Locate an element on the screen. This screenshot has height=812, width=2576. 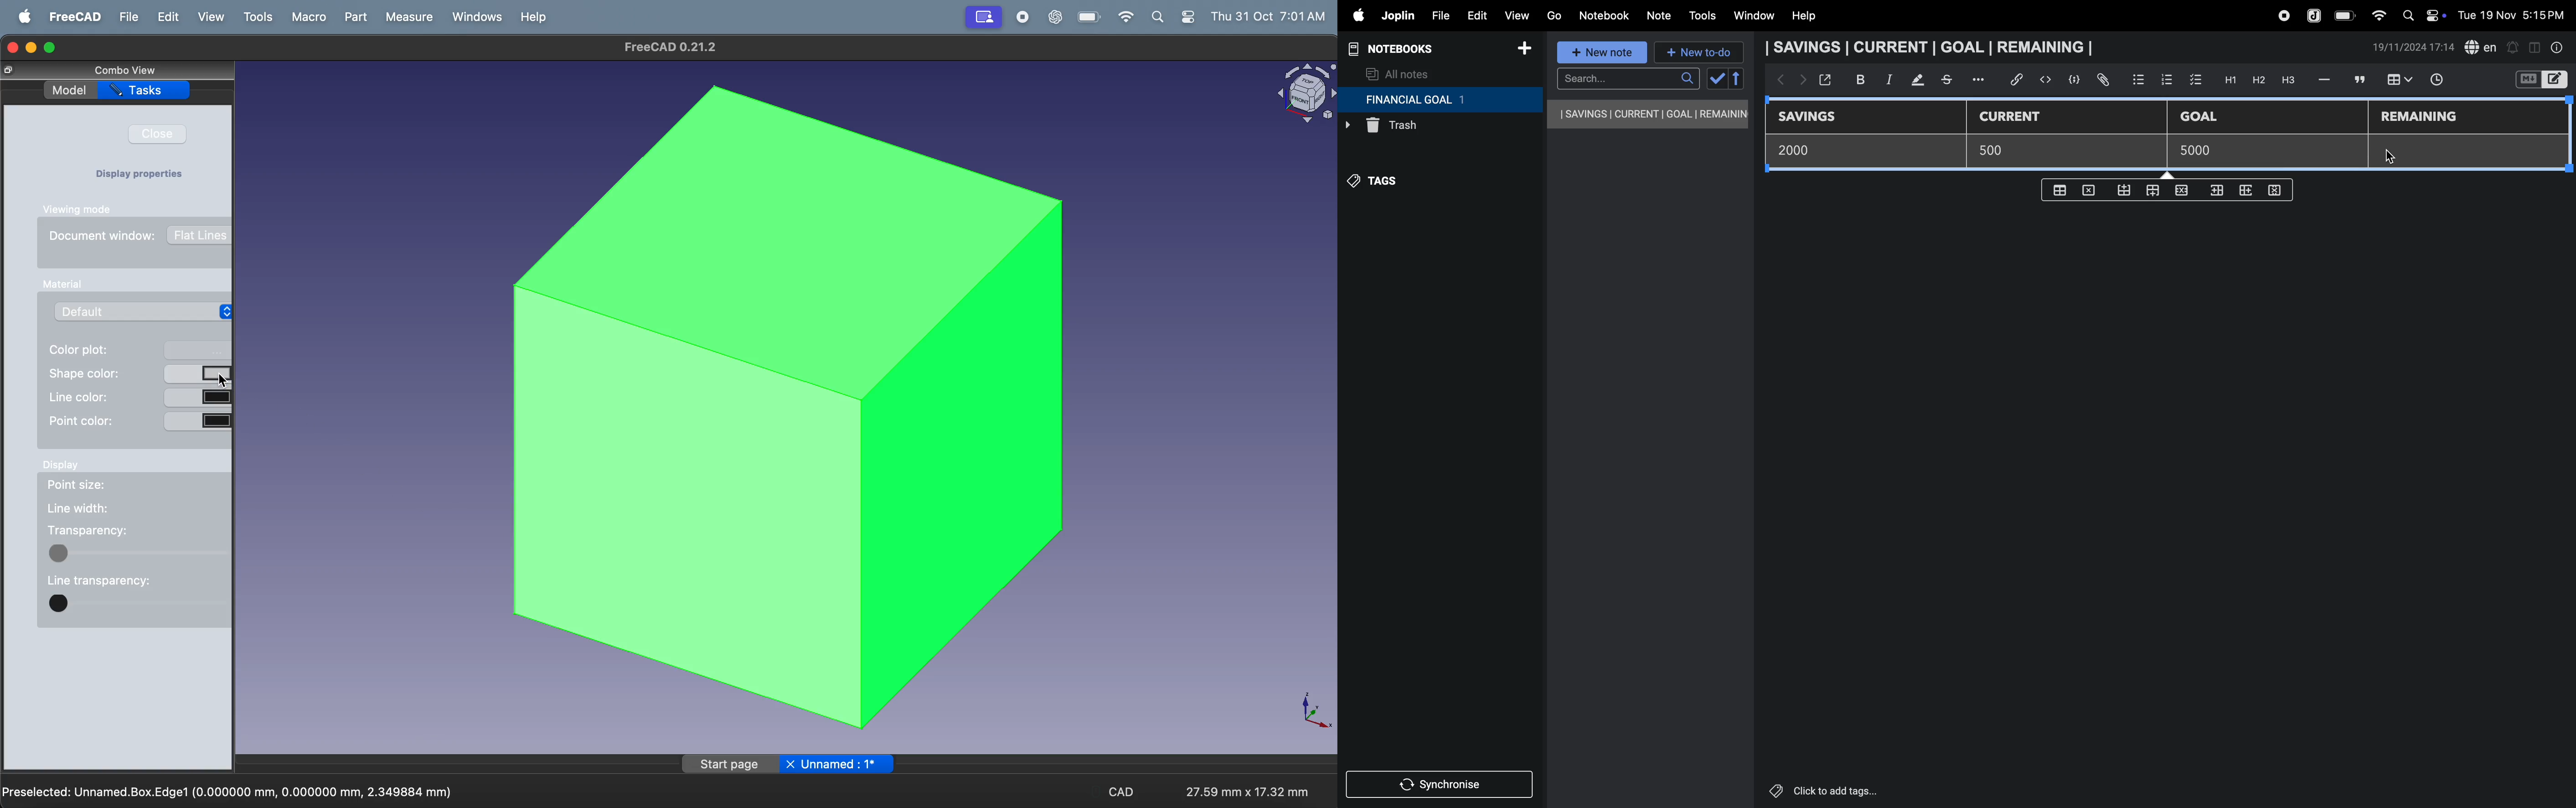
delete is located at coordinates (2092, 189).